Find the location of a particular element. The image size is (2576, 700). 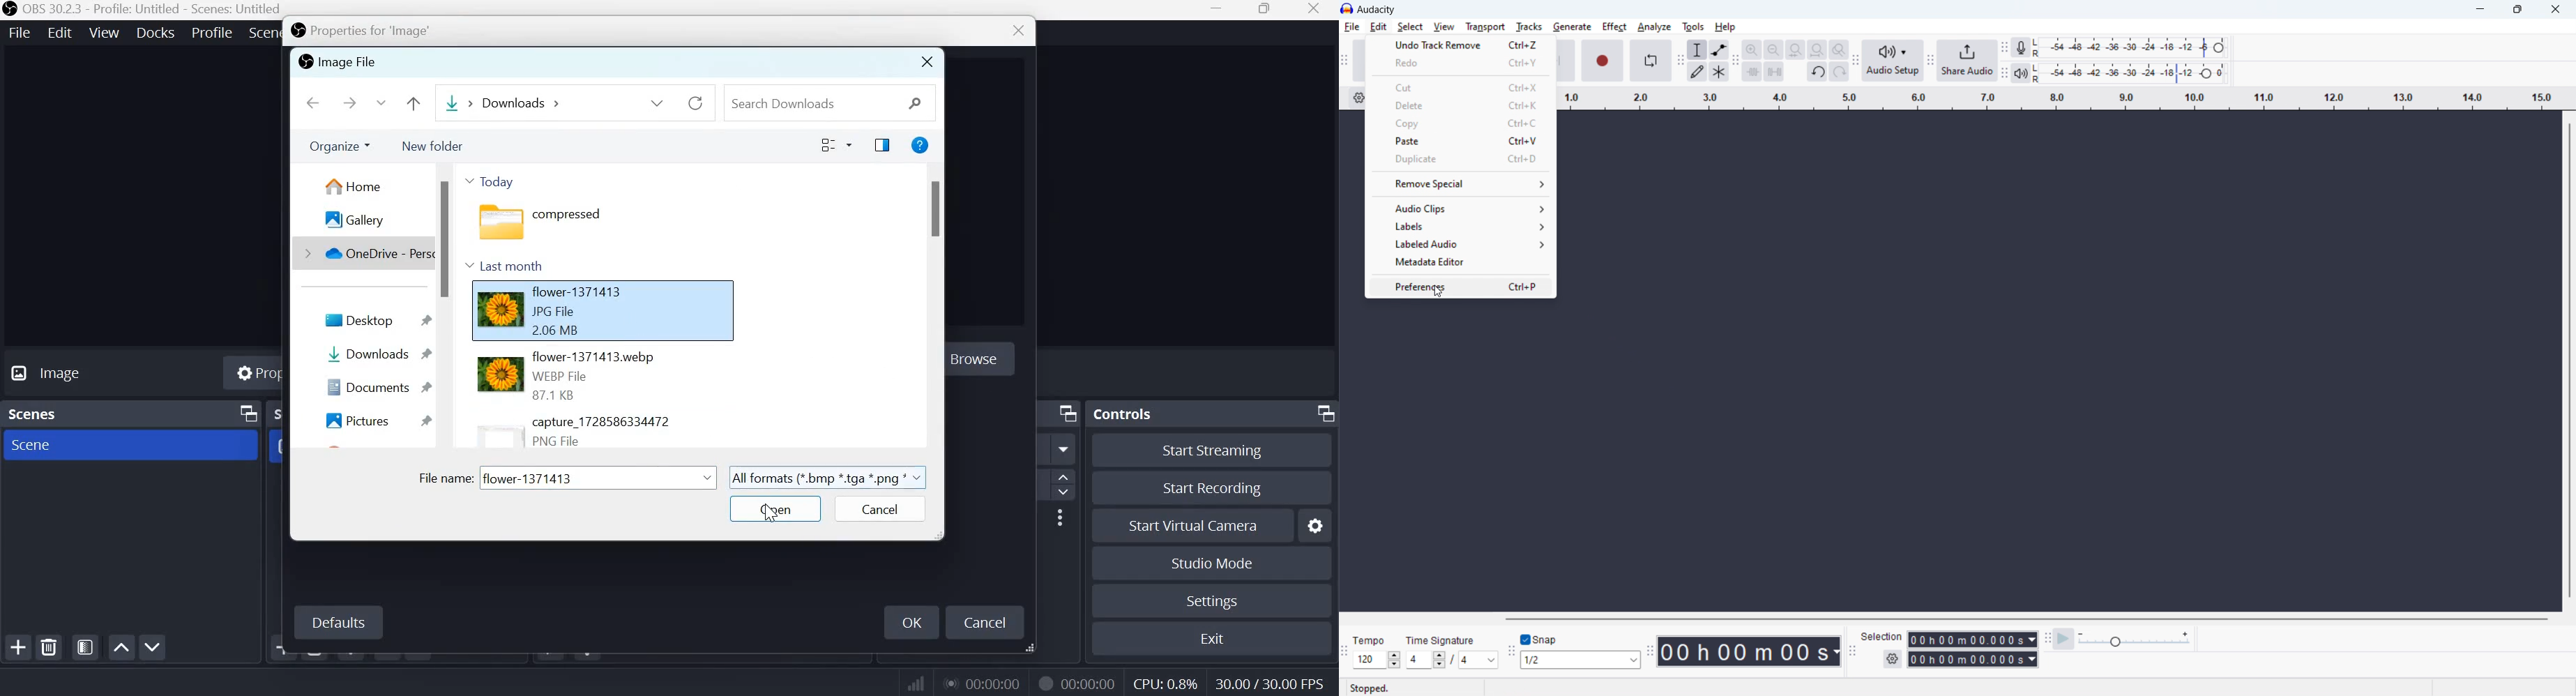

Defaults is located at coordinates (338, 623).